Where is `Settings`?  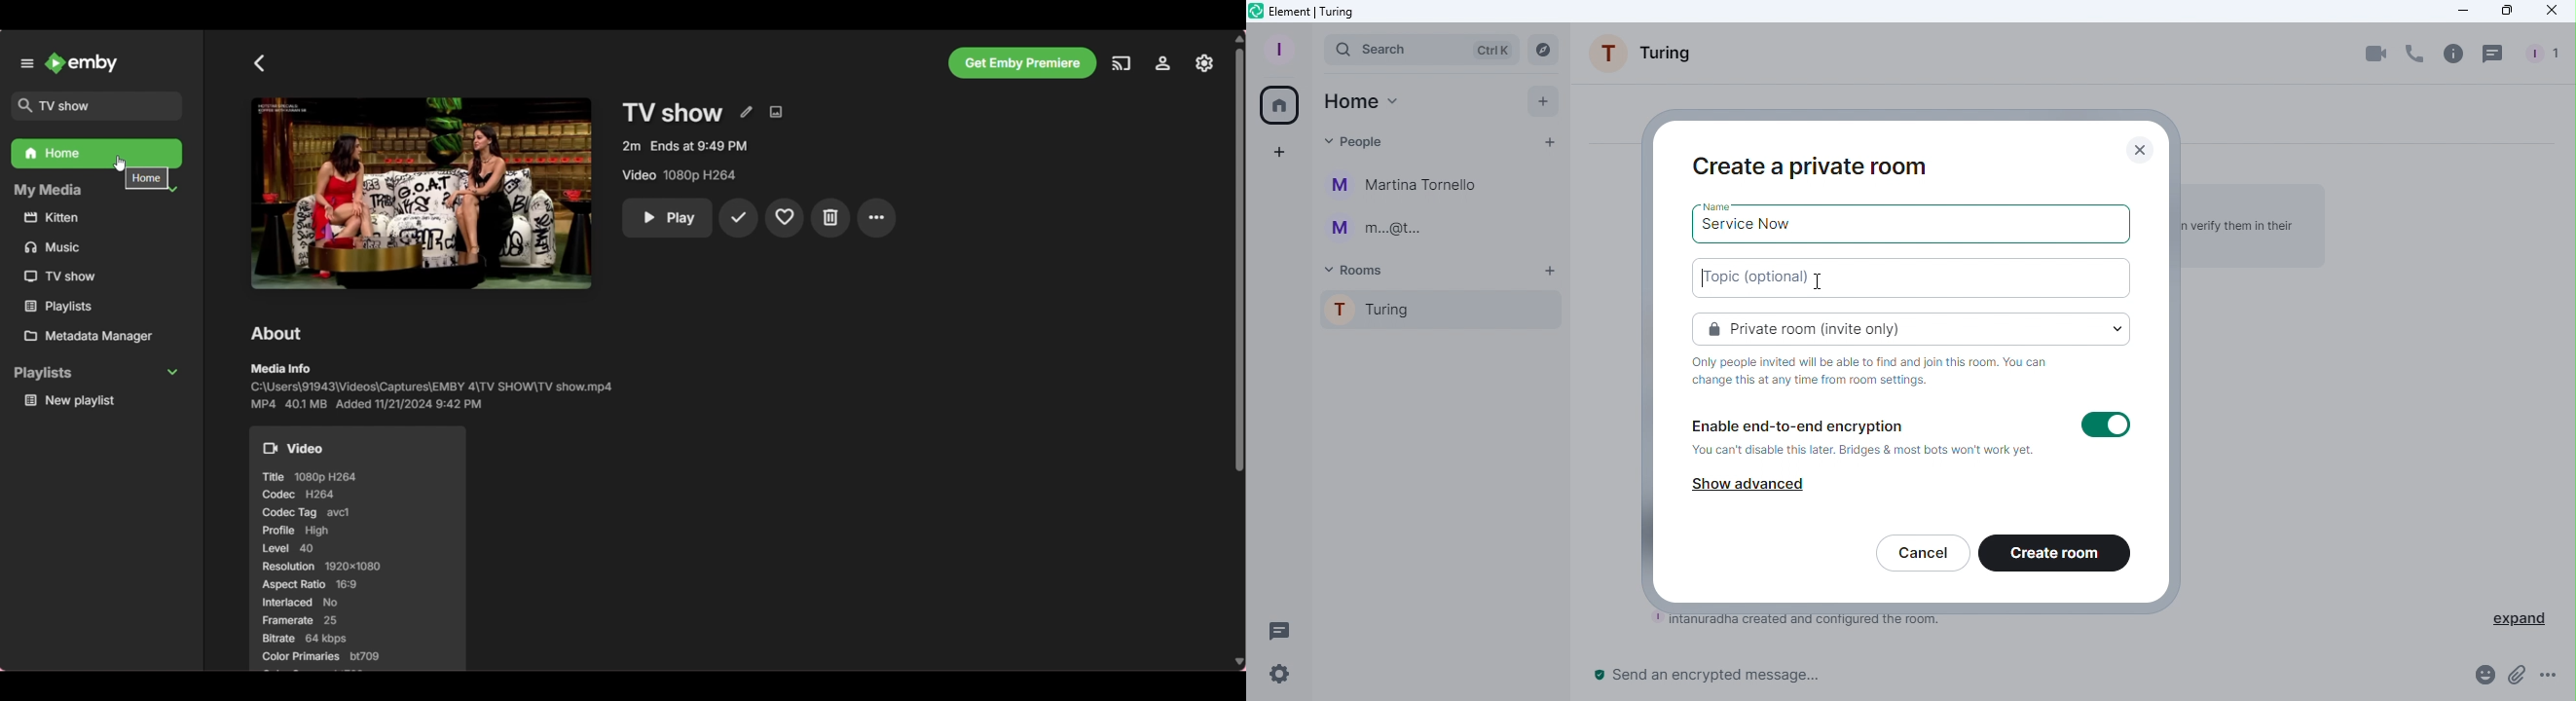
Settings is located at coordinates (1205, 62).